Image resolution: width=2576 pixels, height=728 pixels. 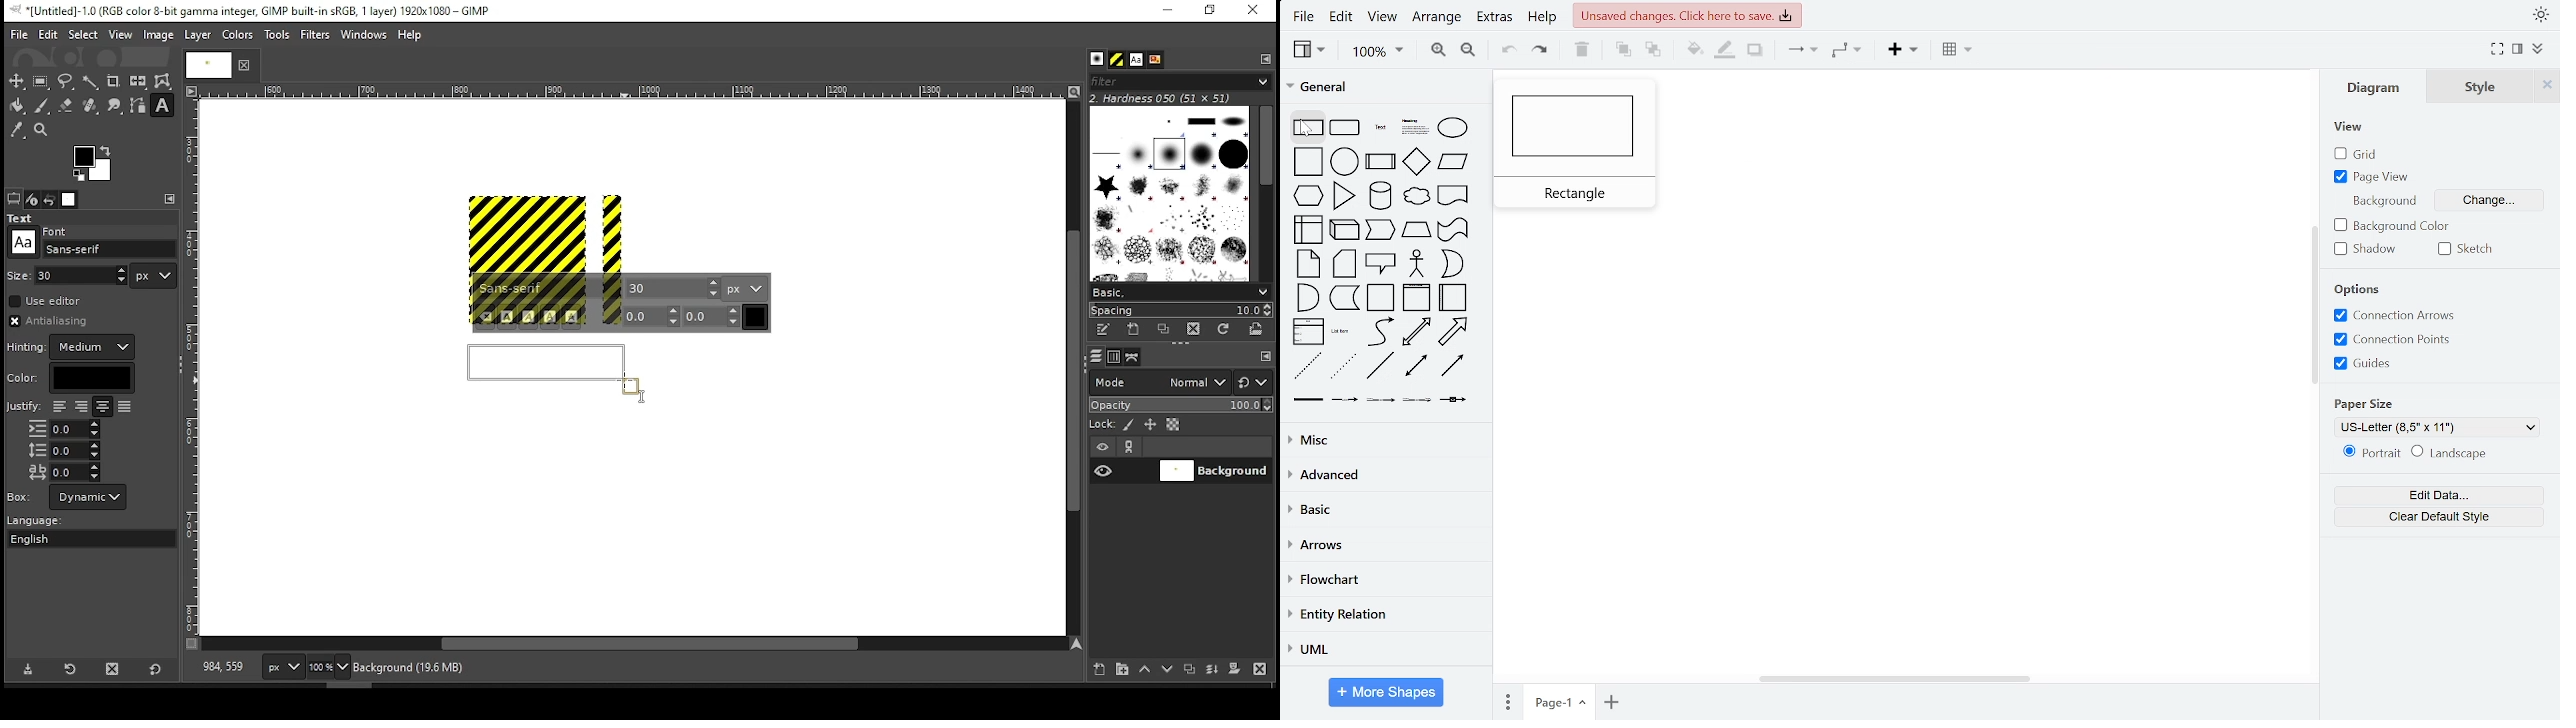 I want to click on View, so click(x=2350, y=127).